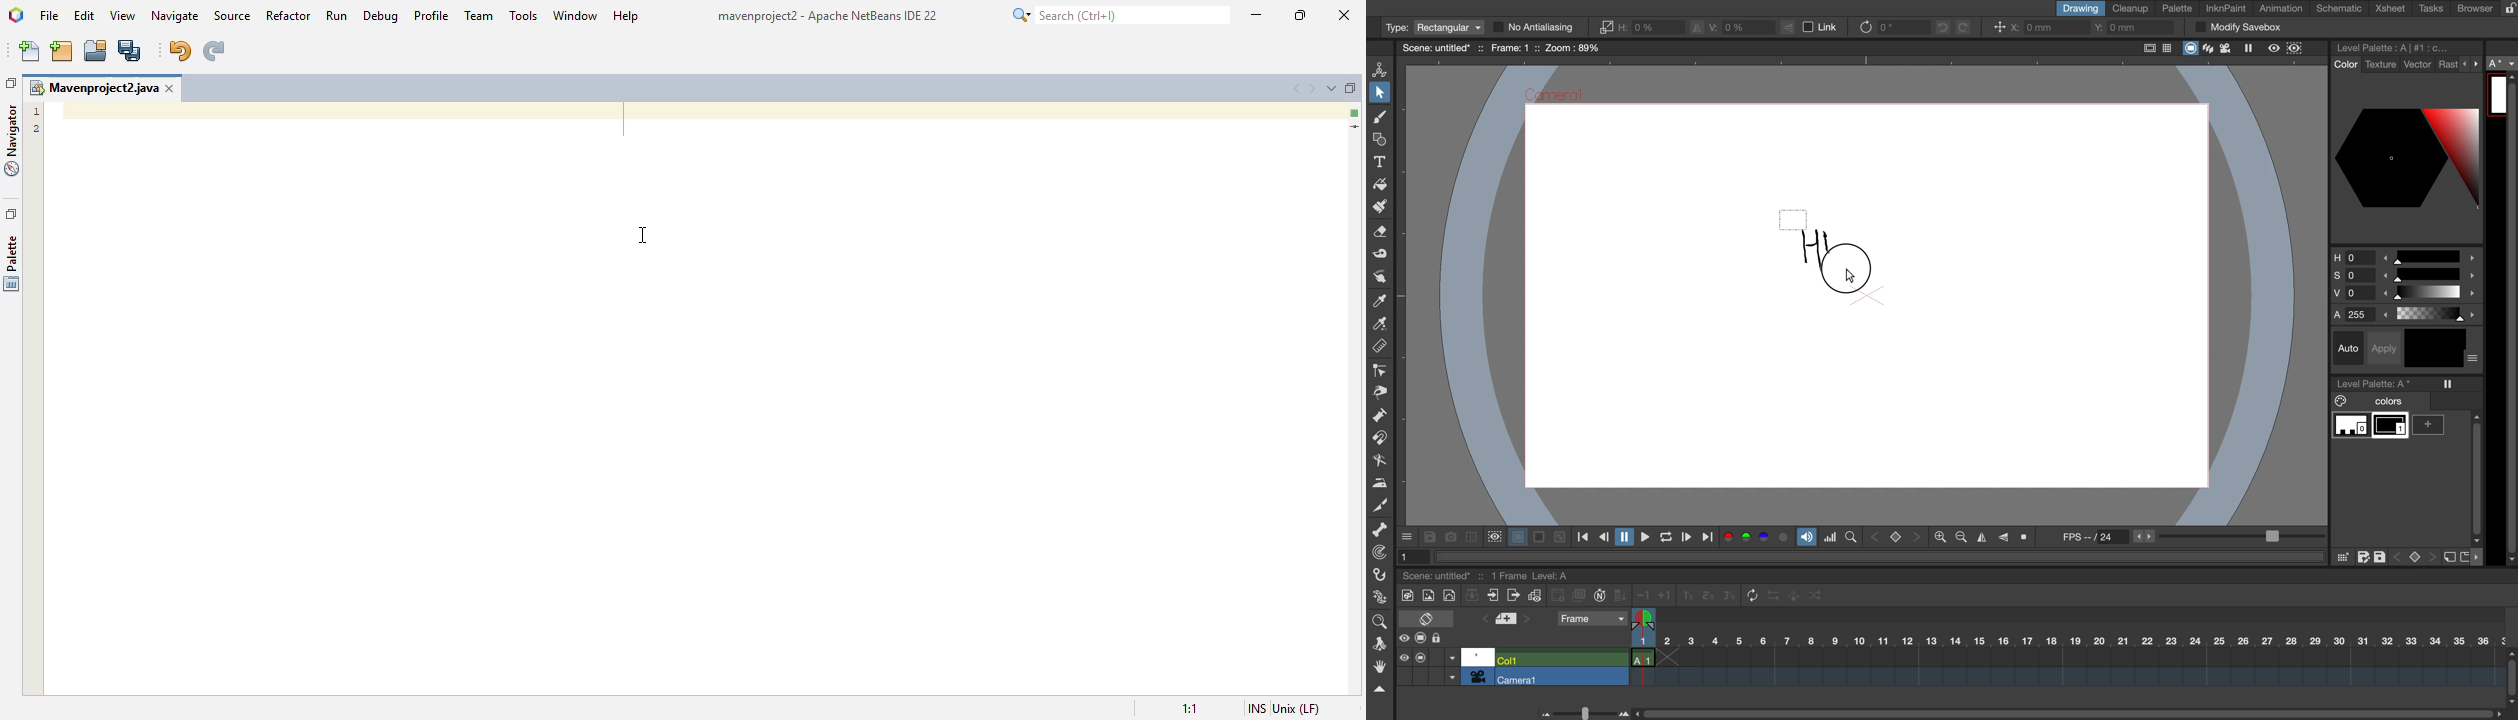  What do you see at coordinates (1851, 278) in the screenshot?
I see `cursor` at bounding box center [1851, 278].